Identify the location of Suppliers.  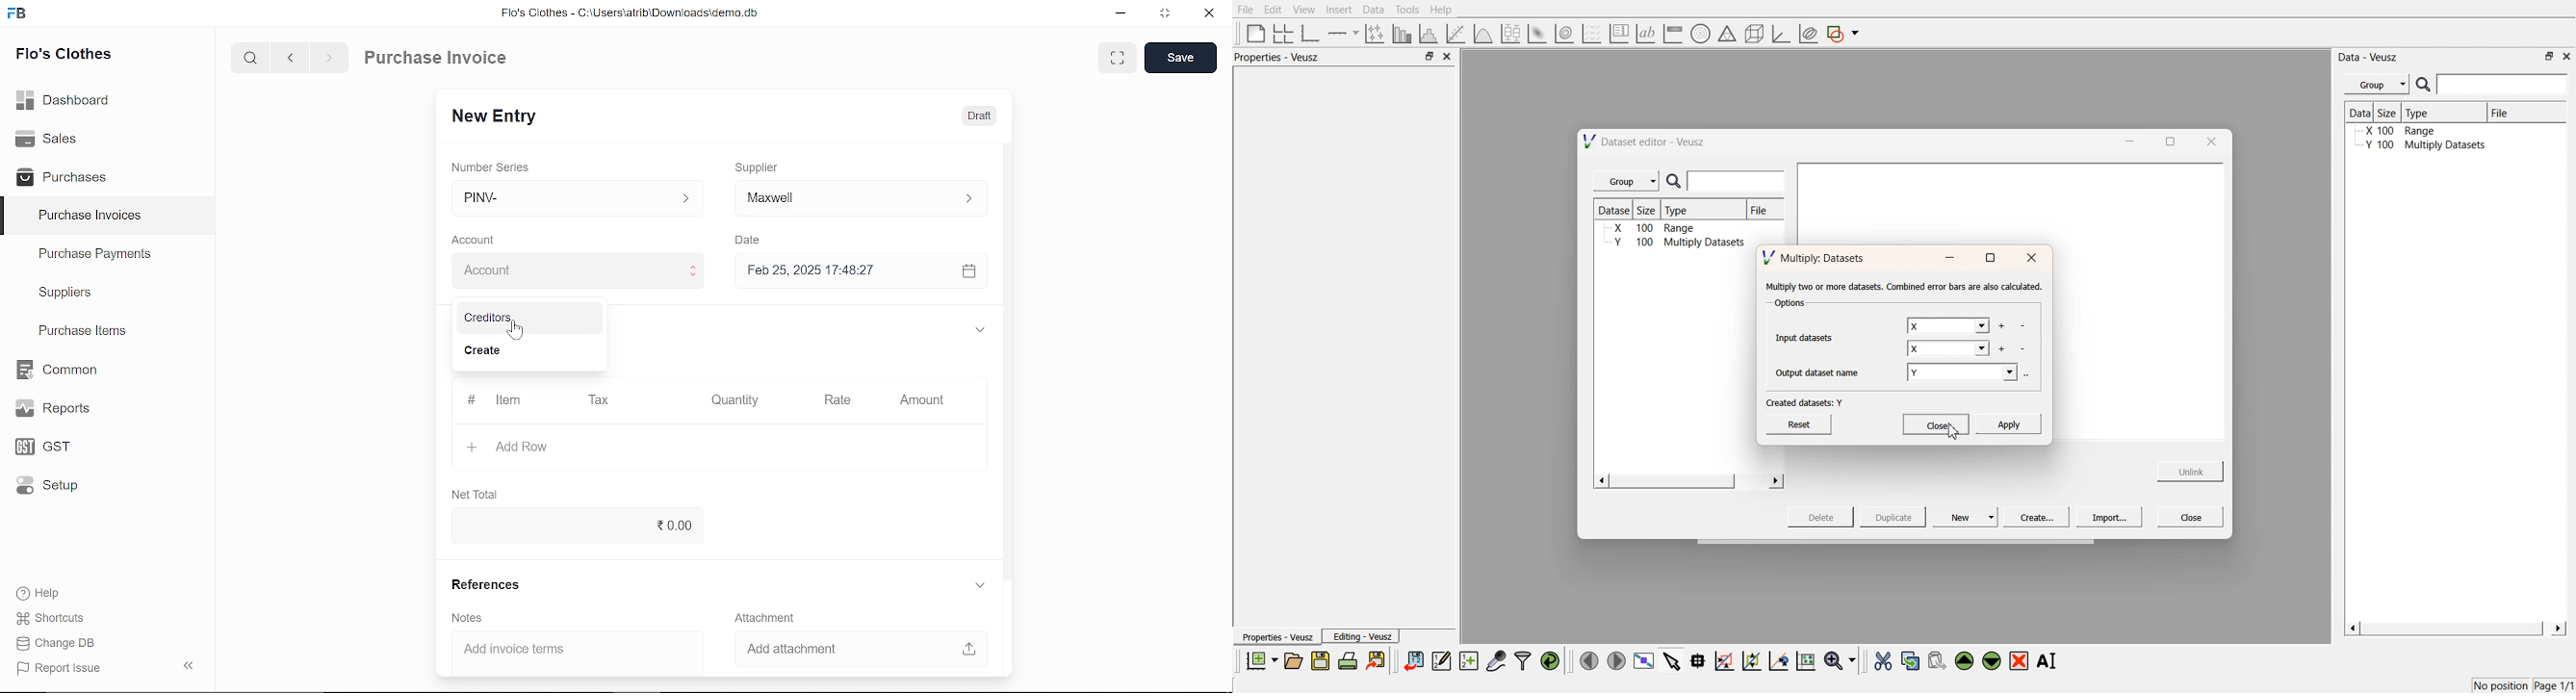
(65, 293).